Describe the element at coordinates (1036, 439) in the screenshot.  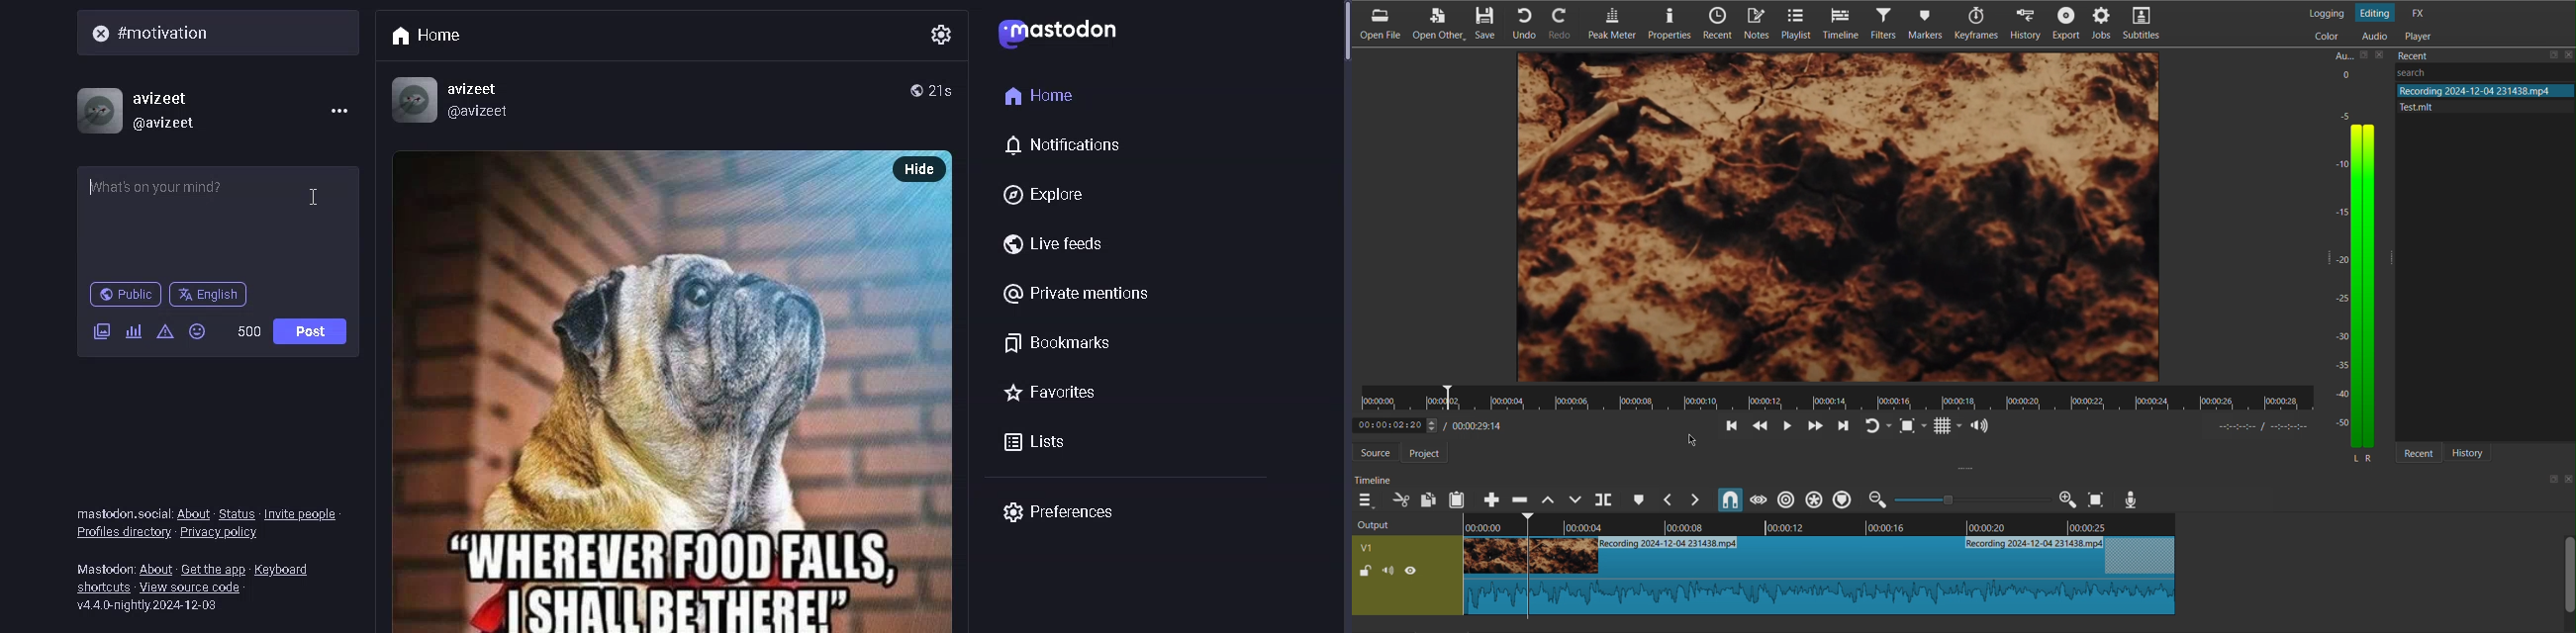
I see `lists` at that location.